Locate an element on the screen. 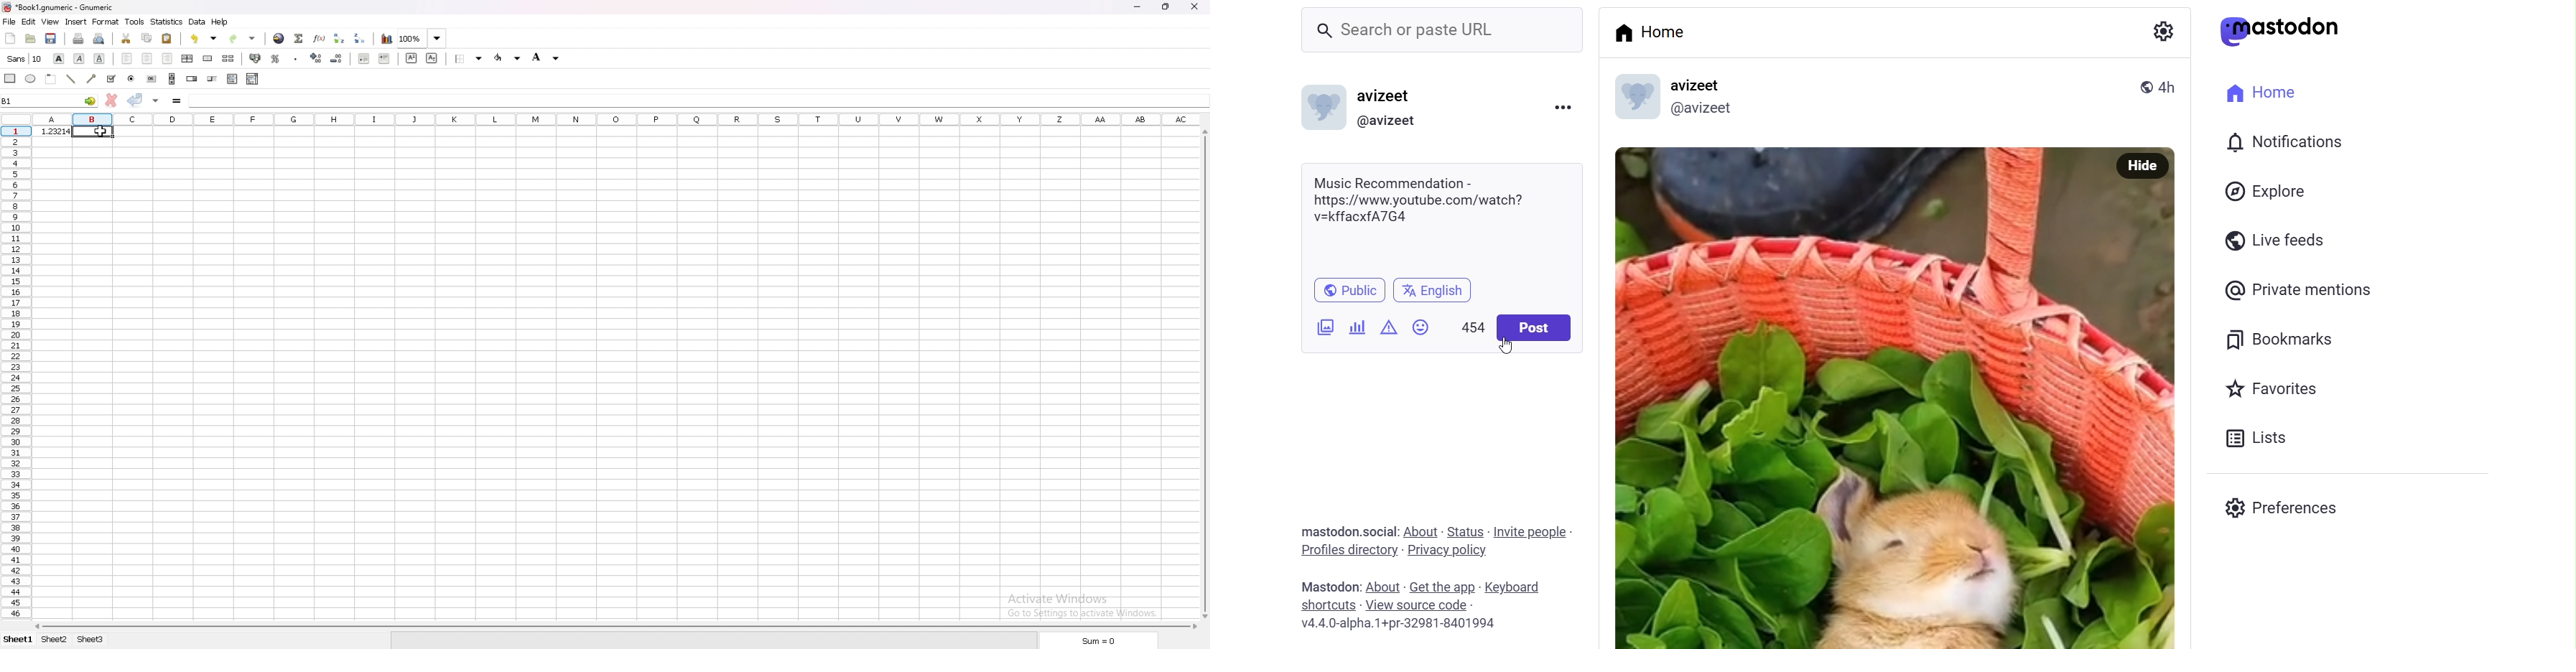 Image resolution: width=2576 pixels, height=672 pixels. sheet 3 is located at coordinates (91, 640).